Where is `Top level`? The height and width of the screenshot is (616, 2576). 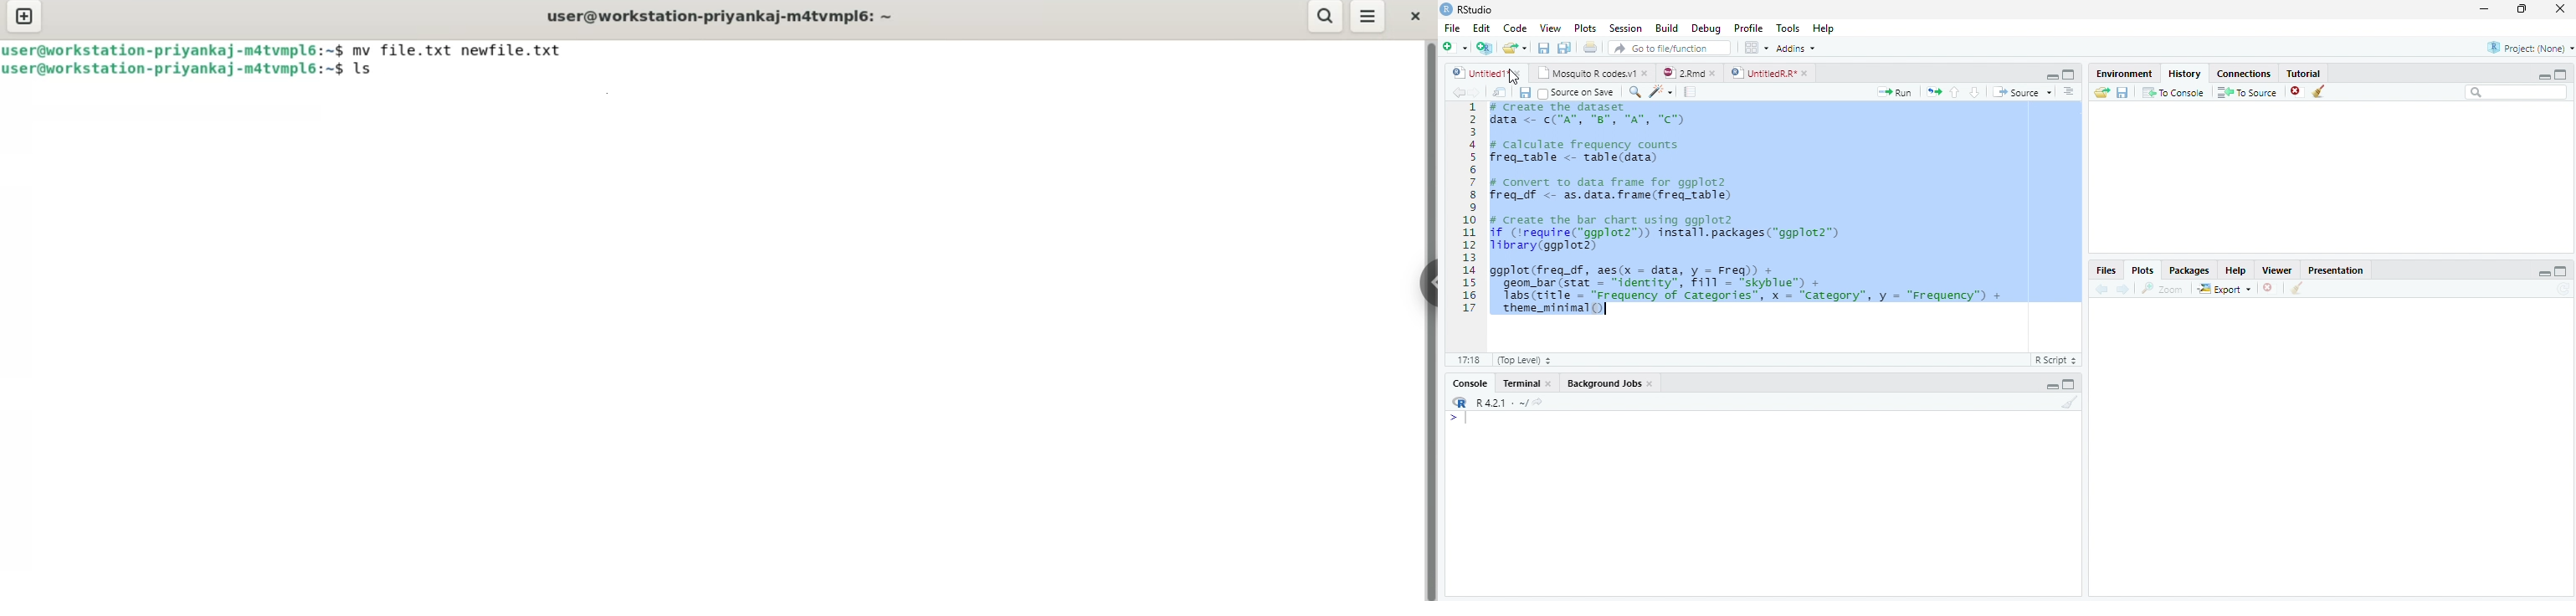
Top level is located at coordinates (1521, 361).